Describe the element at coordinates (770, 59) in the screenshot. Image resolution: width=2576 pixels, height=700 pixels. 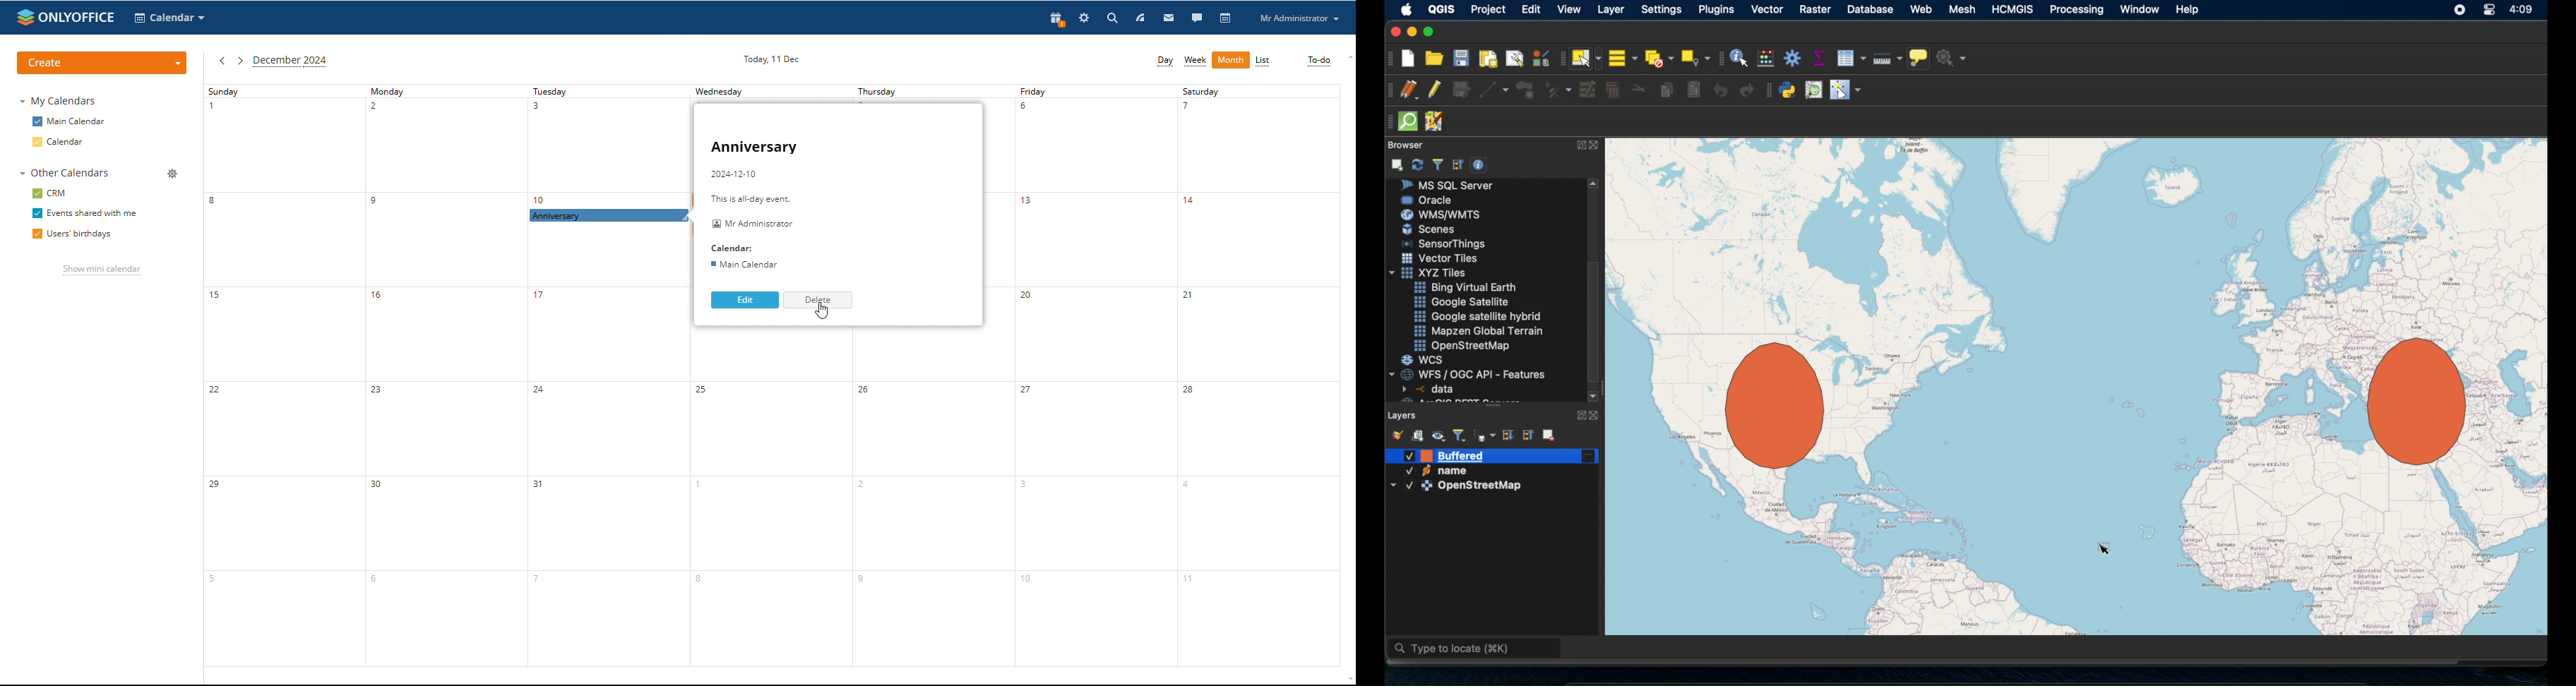
I see `current date` at that location.